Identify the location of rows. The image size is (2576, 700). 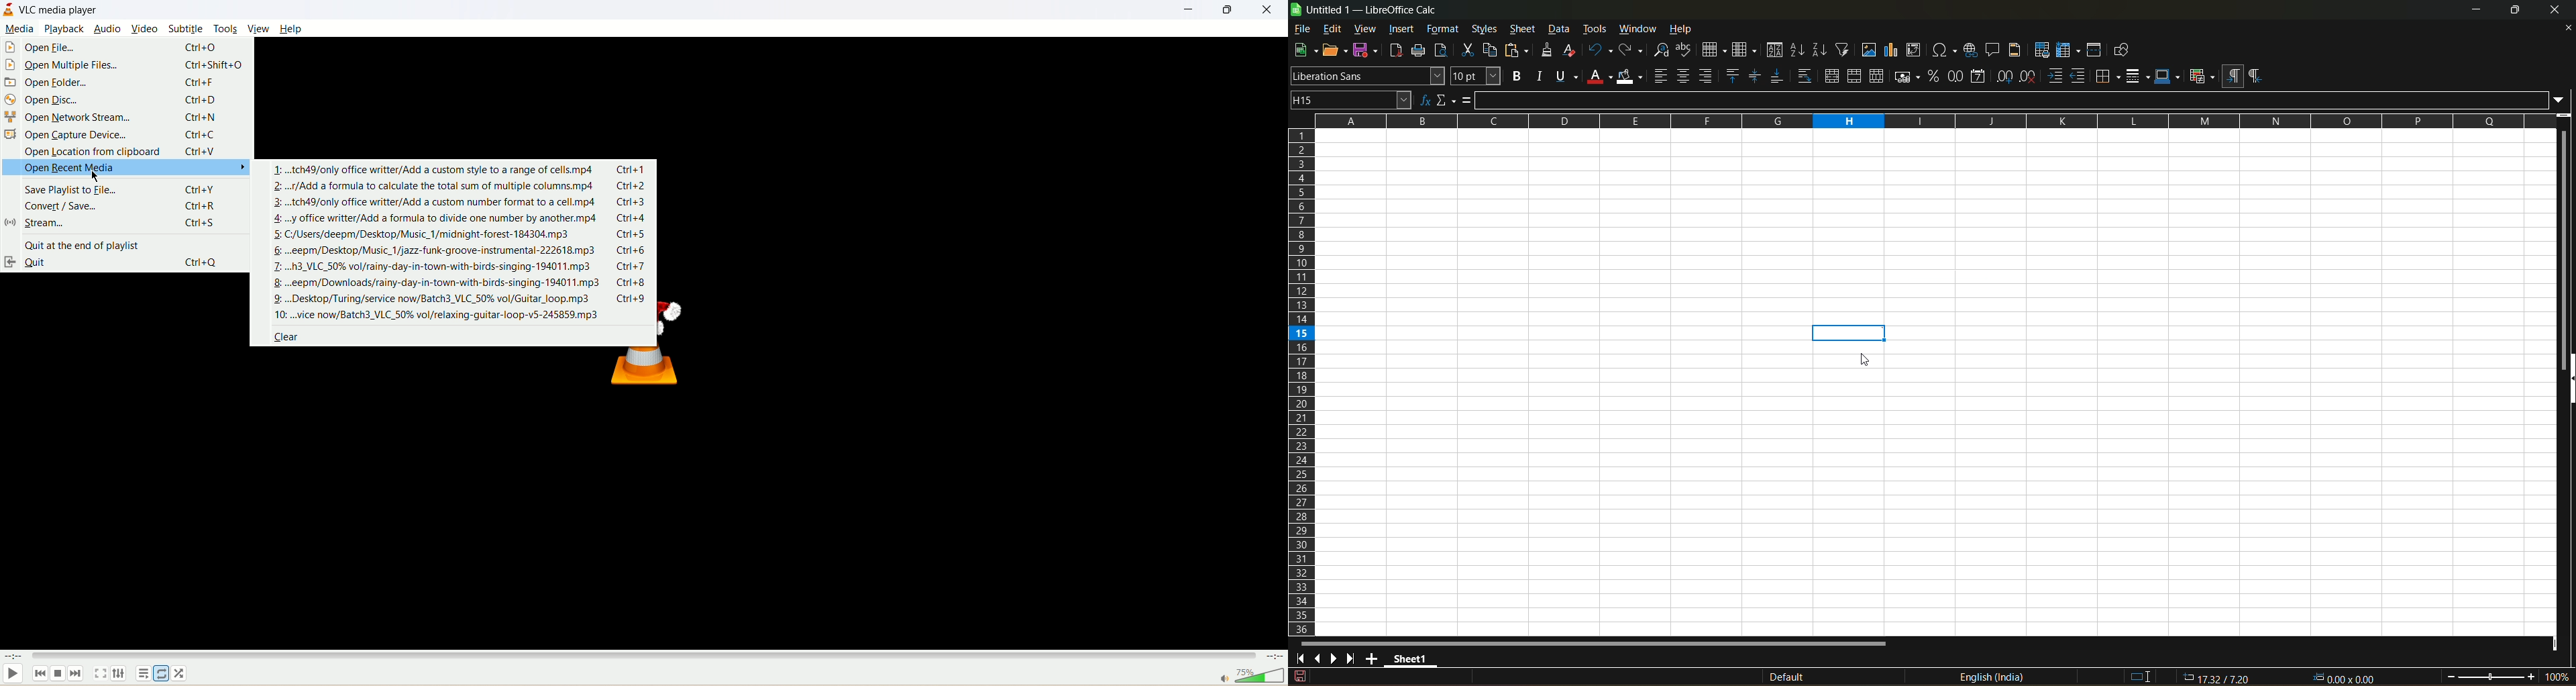
(1925, 127).